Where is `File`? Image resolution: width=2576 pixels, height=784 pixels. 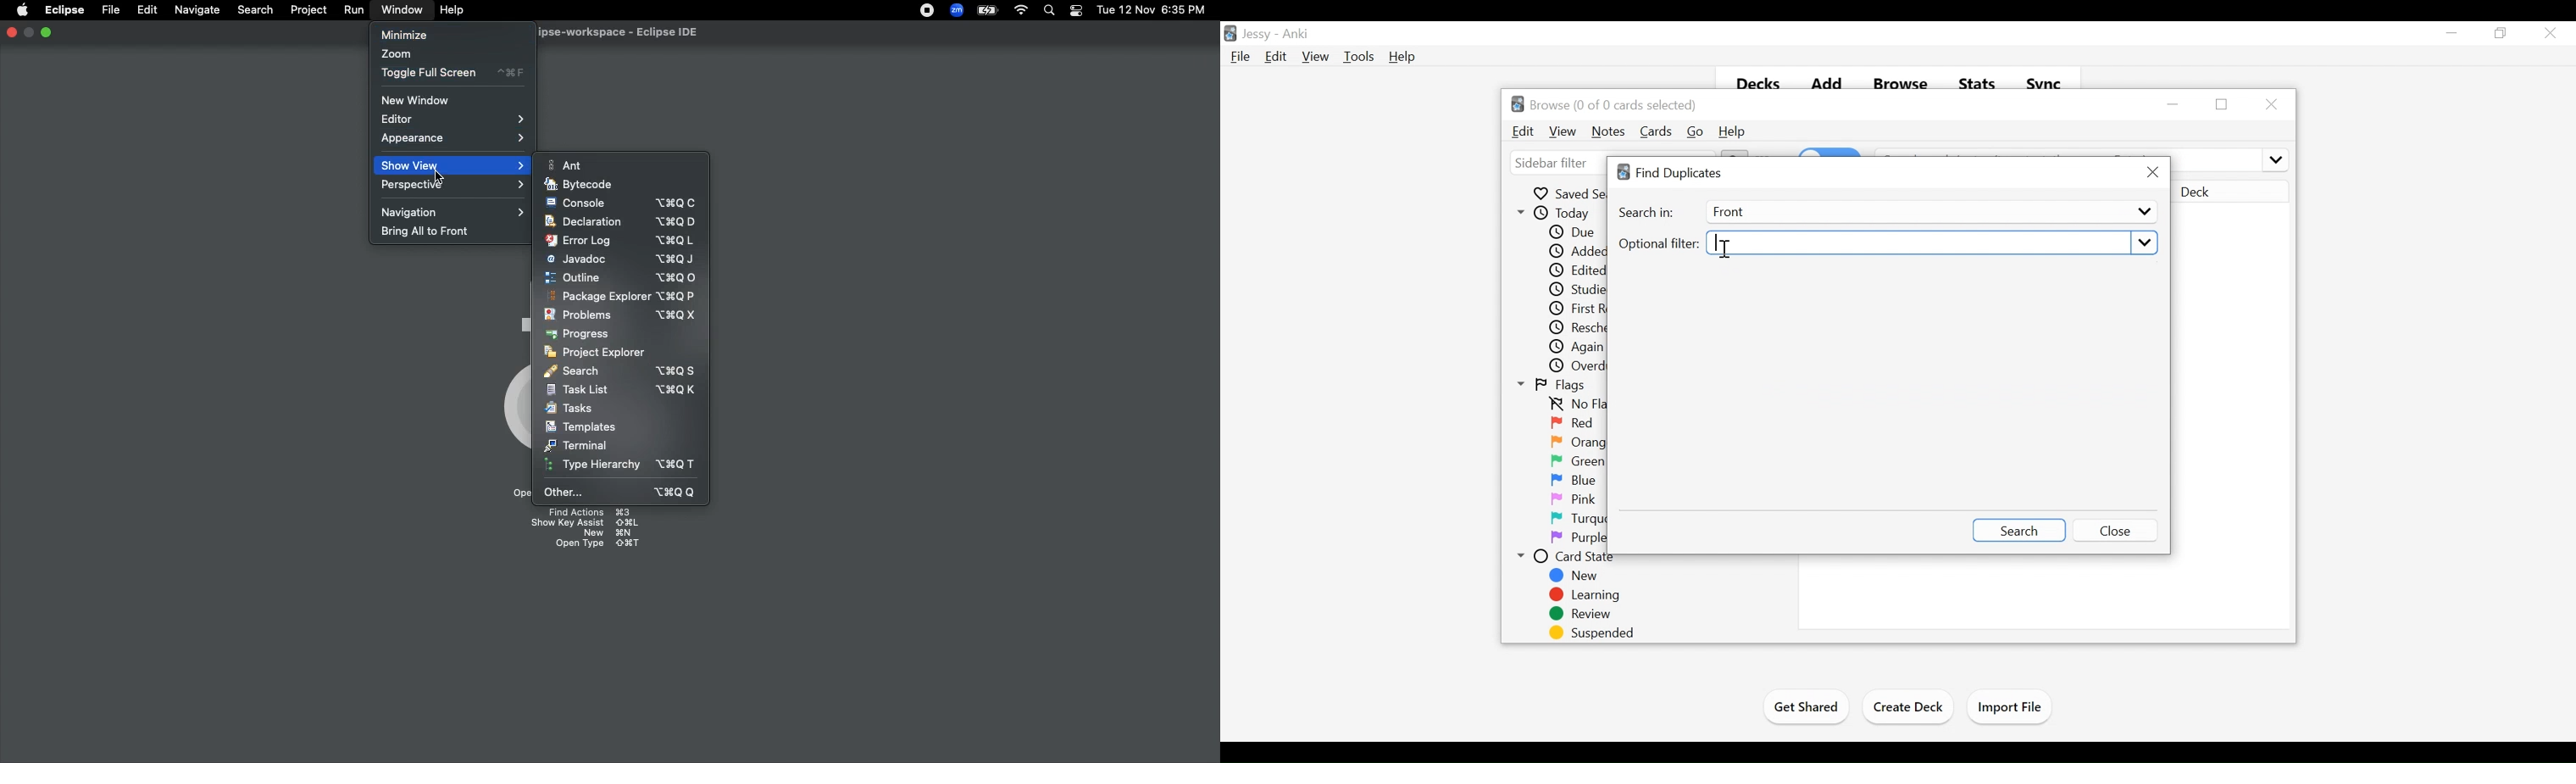
File is located at coordinates (109, 10).